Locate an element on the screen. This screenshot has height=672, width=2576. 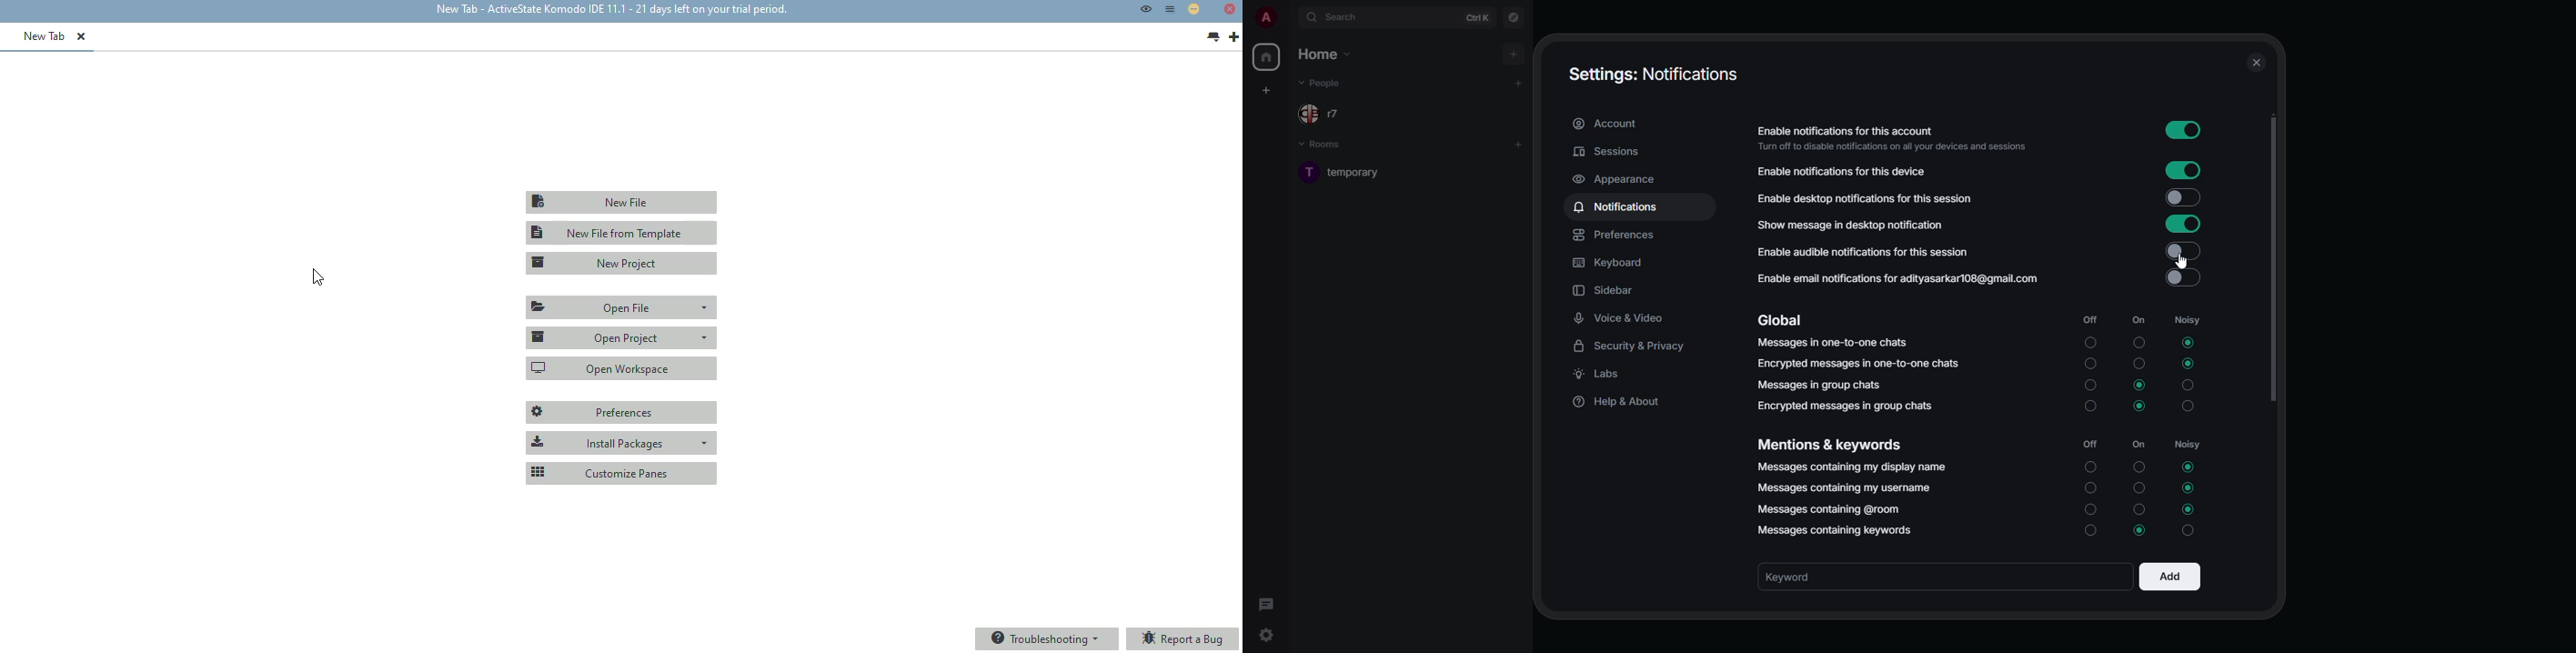
new project is located at coordinates (621, 263).